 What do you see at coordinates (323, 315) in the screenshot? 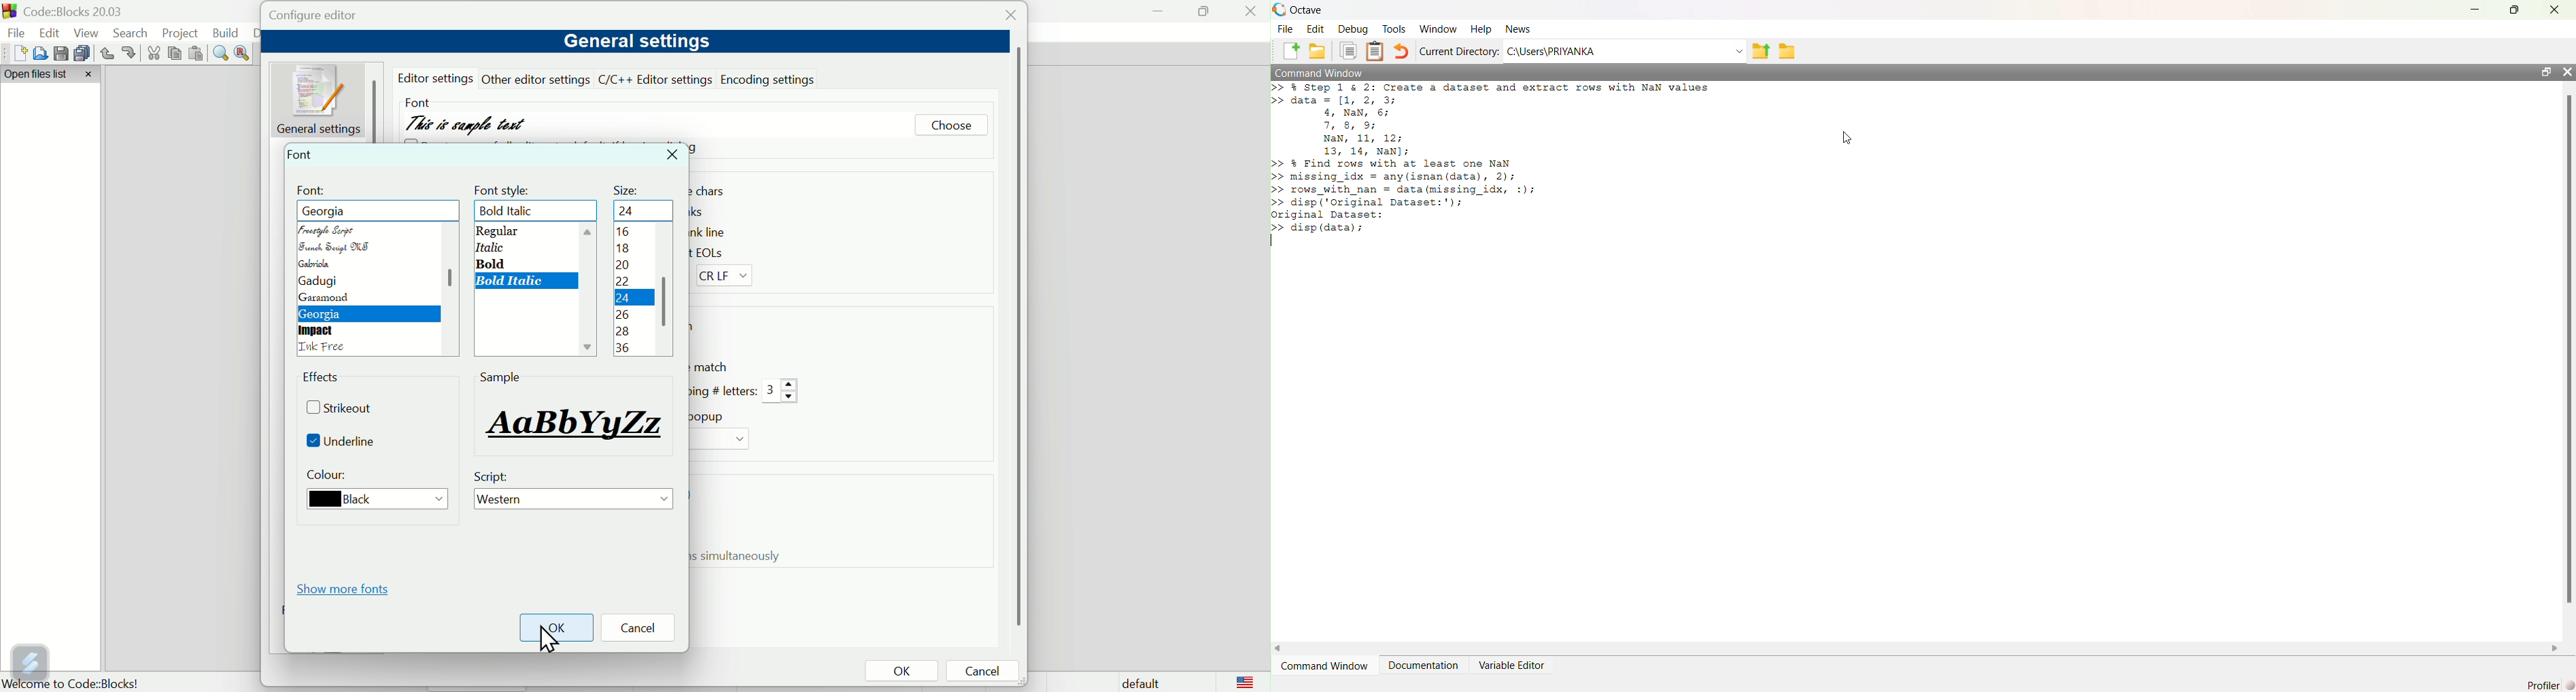
I see `Georgia` at bounding box center [323, 315].